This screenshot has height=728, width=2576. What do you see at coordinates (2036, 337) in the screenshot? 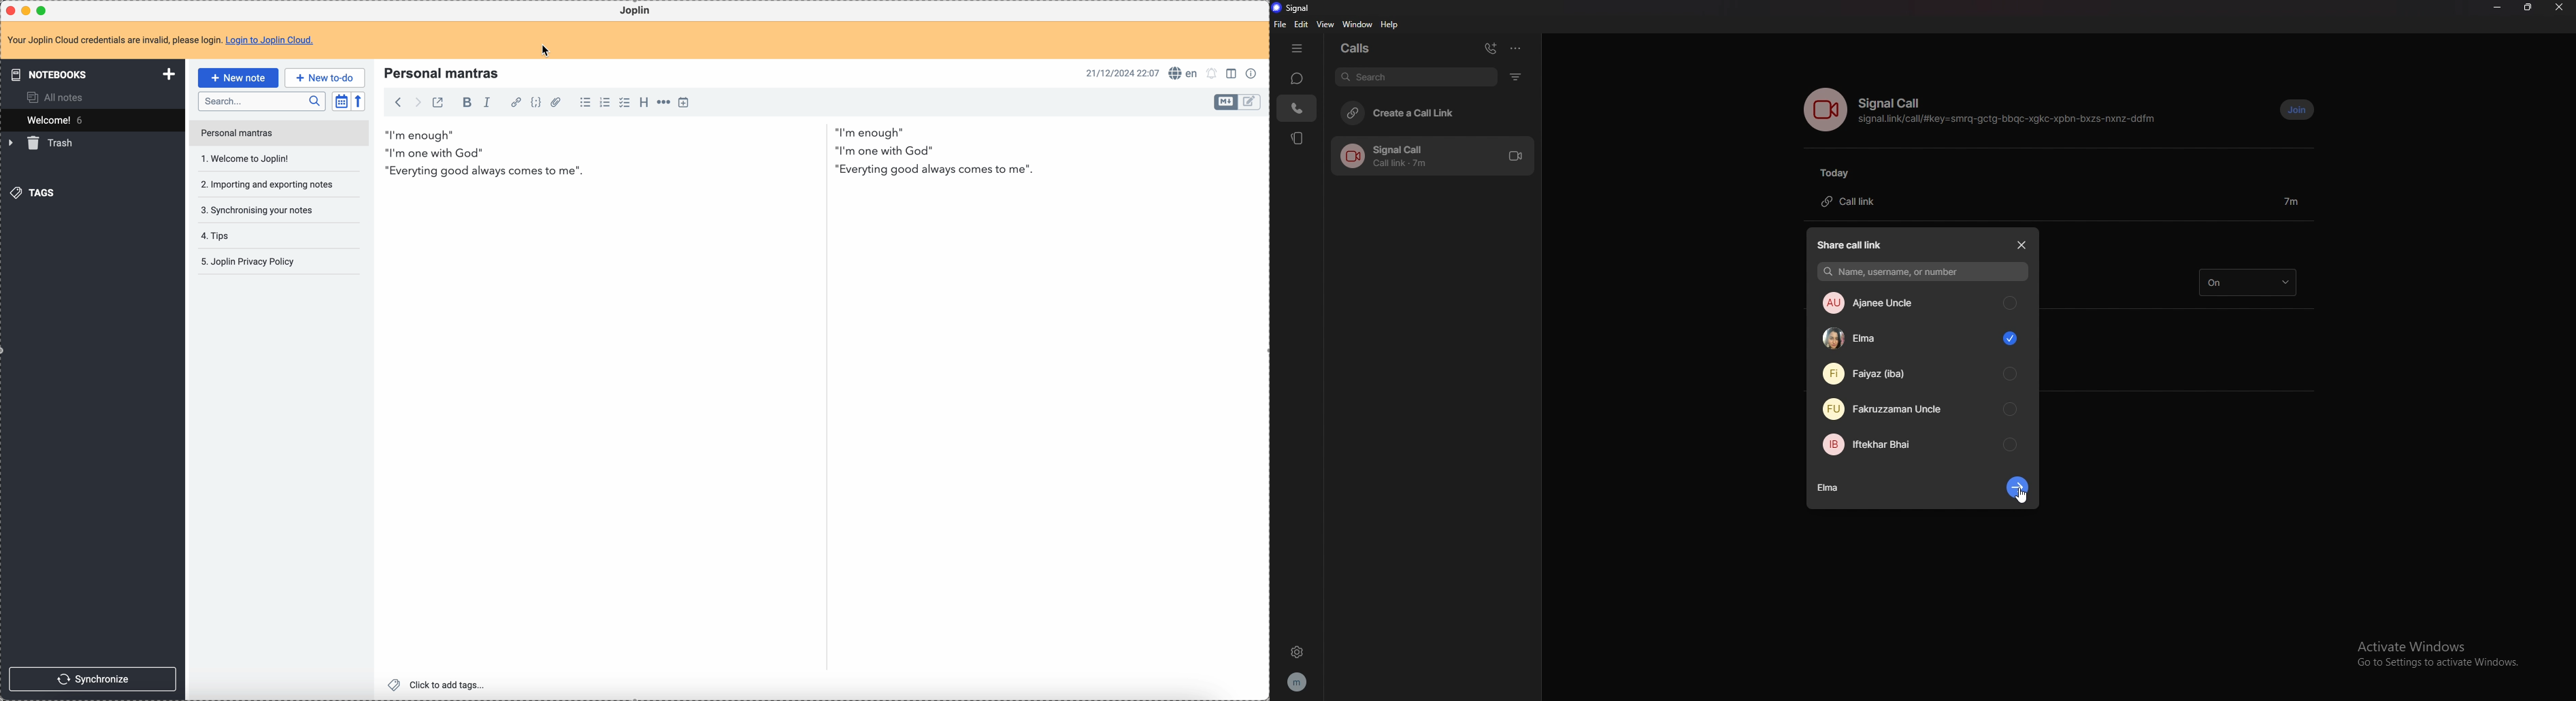
I see `scroll bar` at bounding box center [2036, 337].